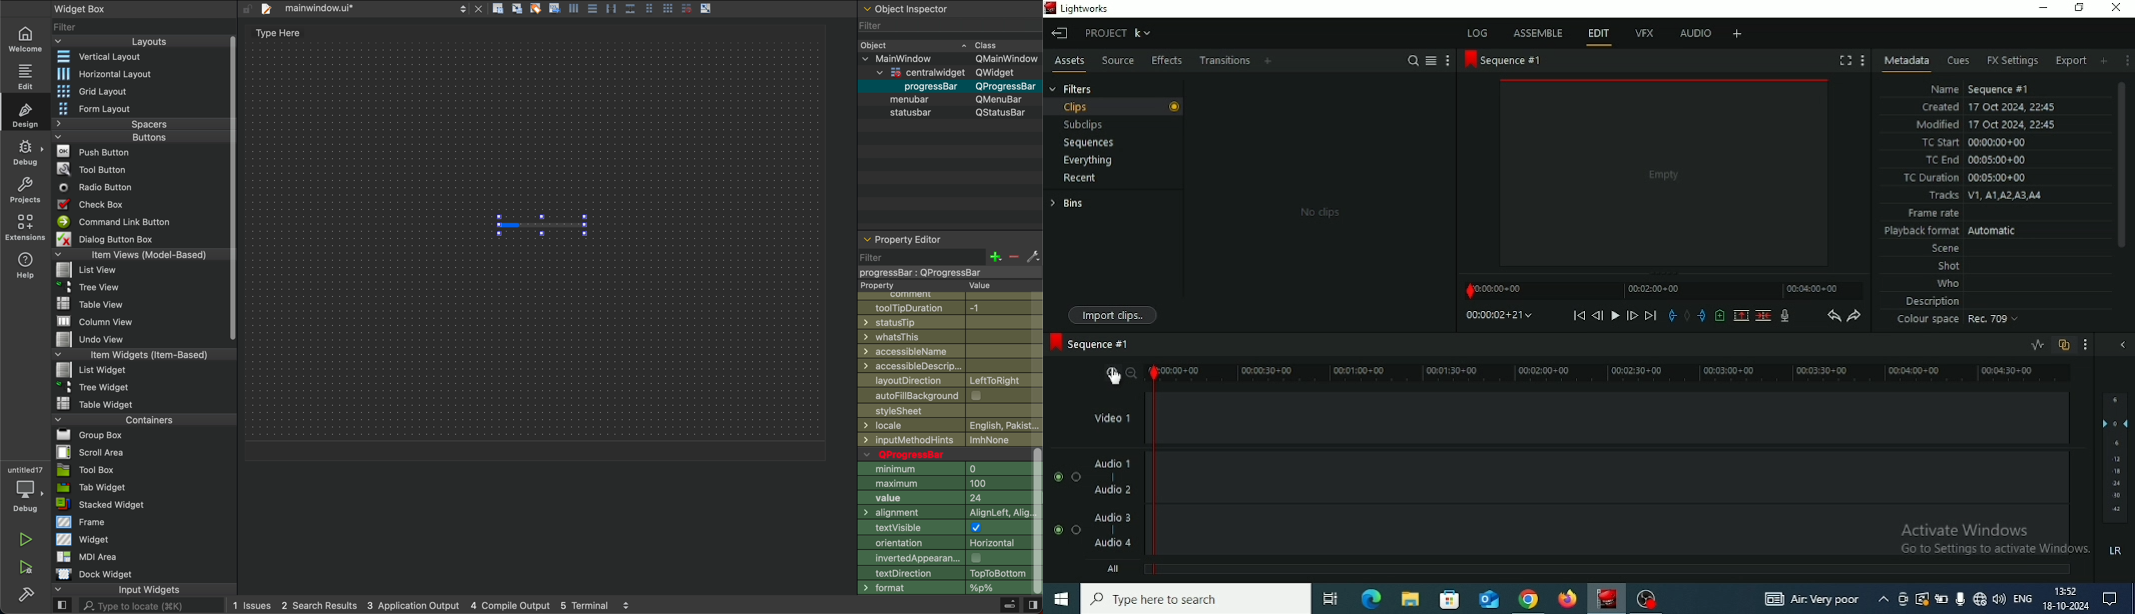 The image size is (2156, 616). Describe the element at coordinates (1651, 317) in the screenshot. I see `Move forward` at that location.